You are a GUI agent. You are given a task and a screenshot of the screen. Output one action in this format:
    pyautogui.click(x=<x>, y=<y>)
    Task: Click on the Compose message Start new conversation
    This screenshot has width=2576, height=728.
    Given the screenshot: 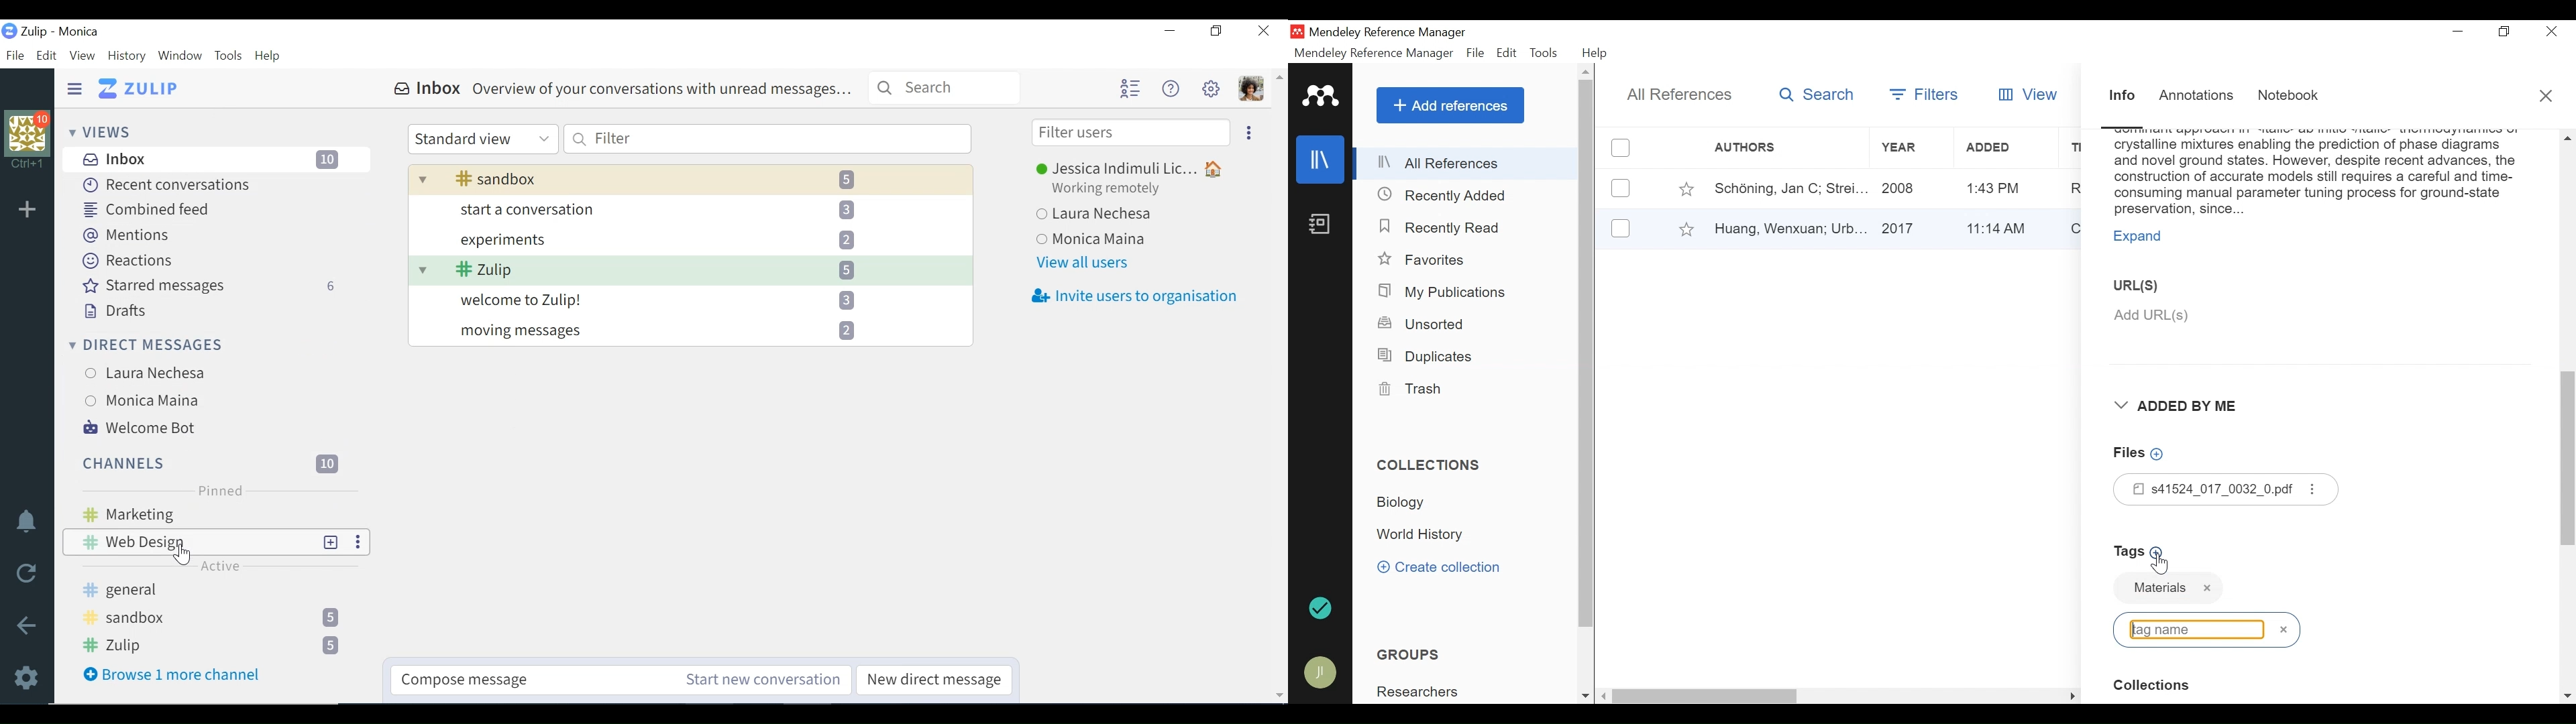 What is the action you would take?
    pyautogui.click(x=619, y=679)
    